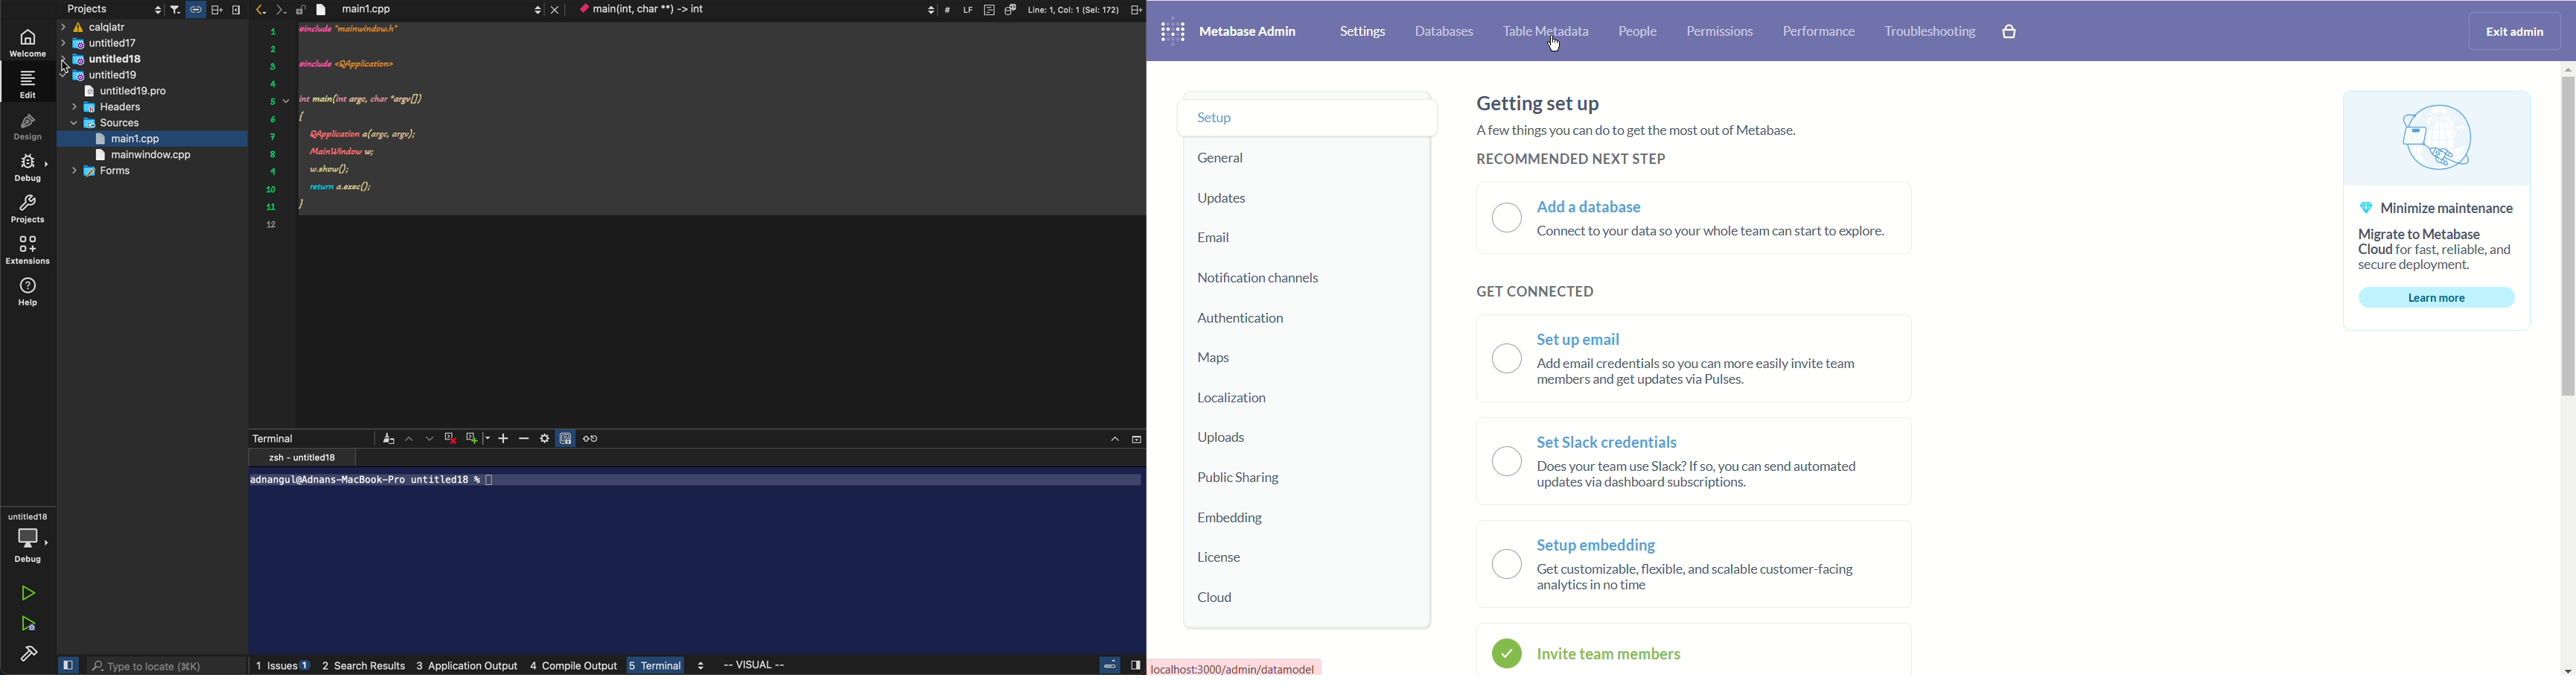  Describe the element at coordinates (68, 664) in the screenshot. I see `close slidebar` at that location.